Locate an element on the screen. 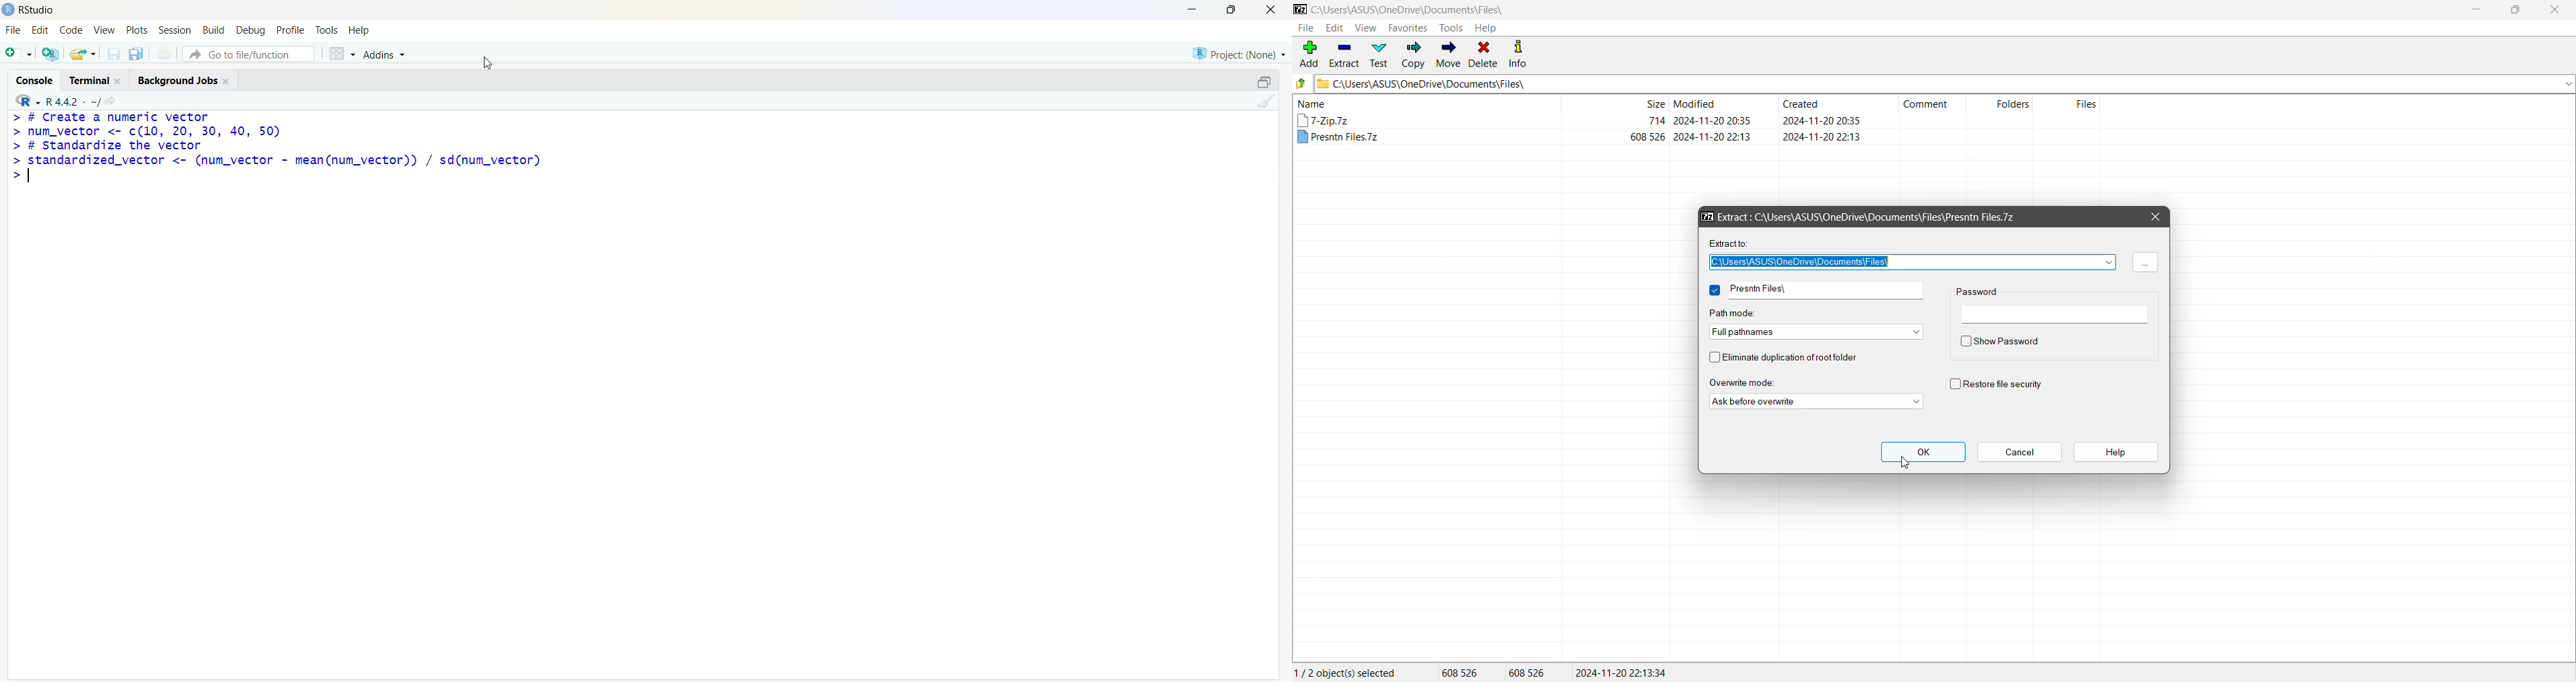  file is located at coordinates (13, 30).